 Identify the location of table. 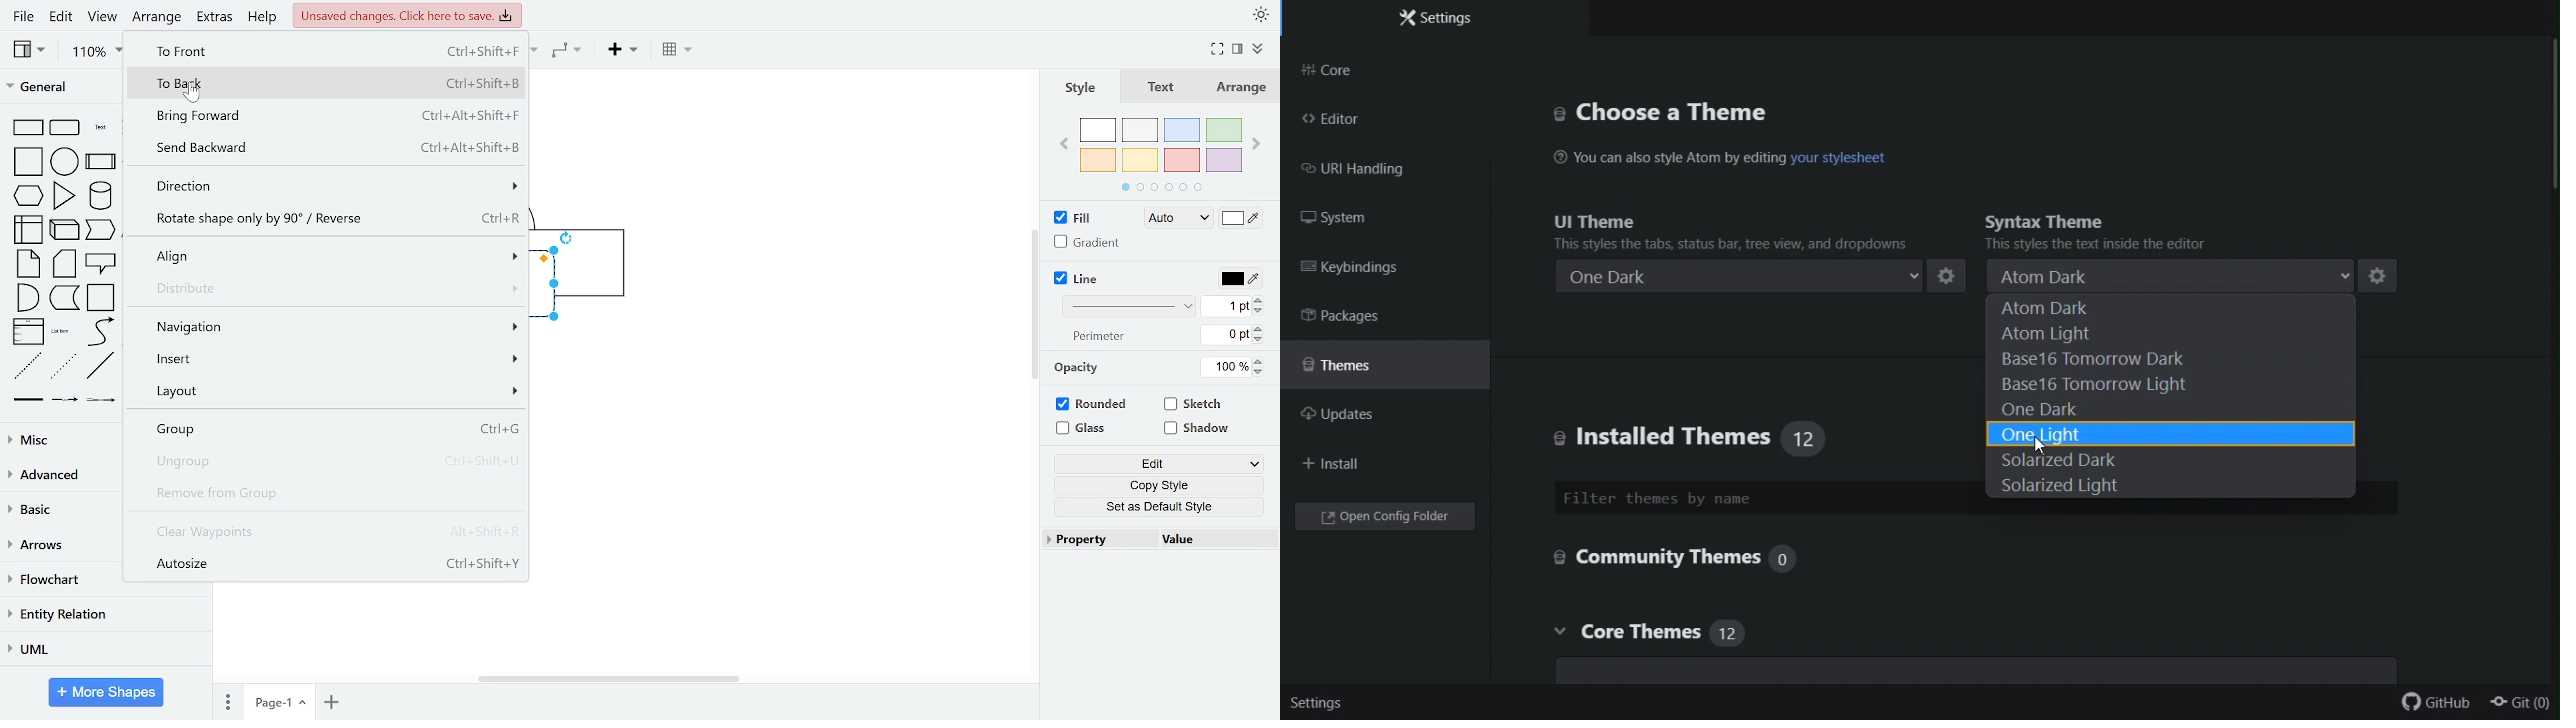
(680, 52).